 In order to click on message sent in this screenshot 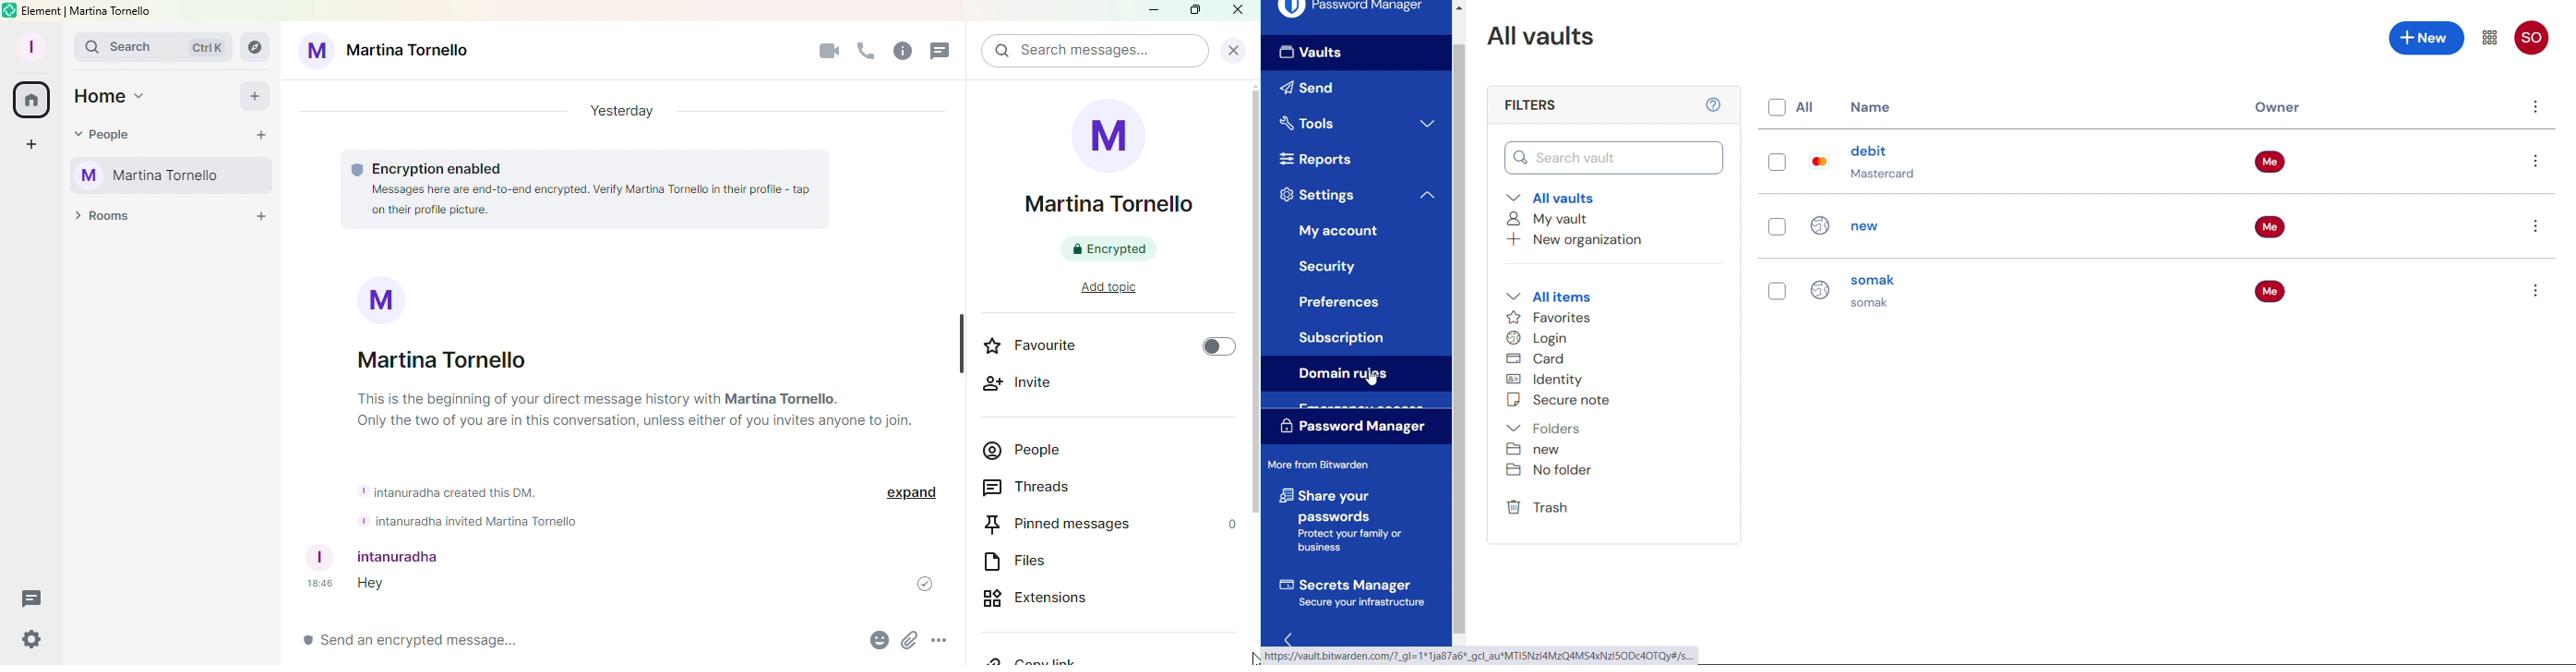, I will do `click(923, 584)`.